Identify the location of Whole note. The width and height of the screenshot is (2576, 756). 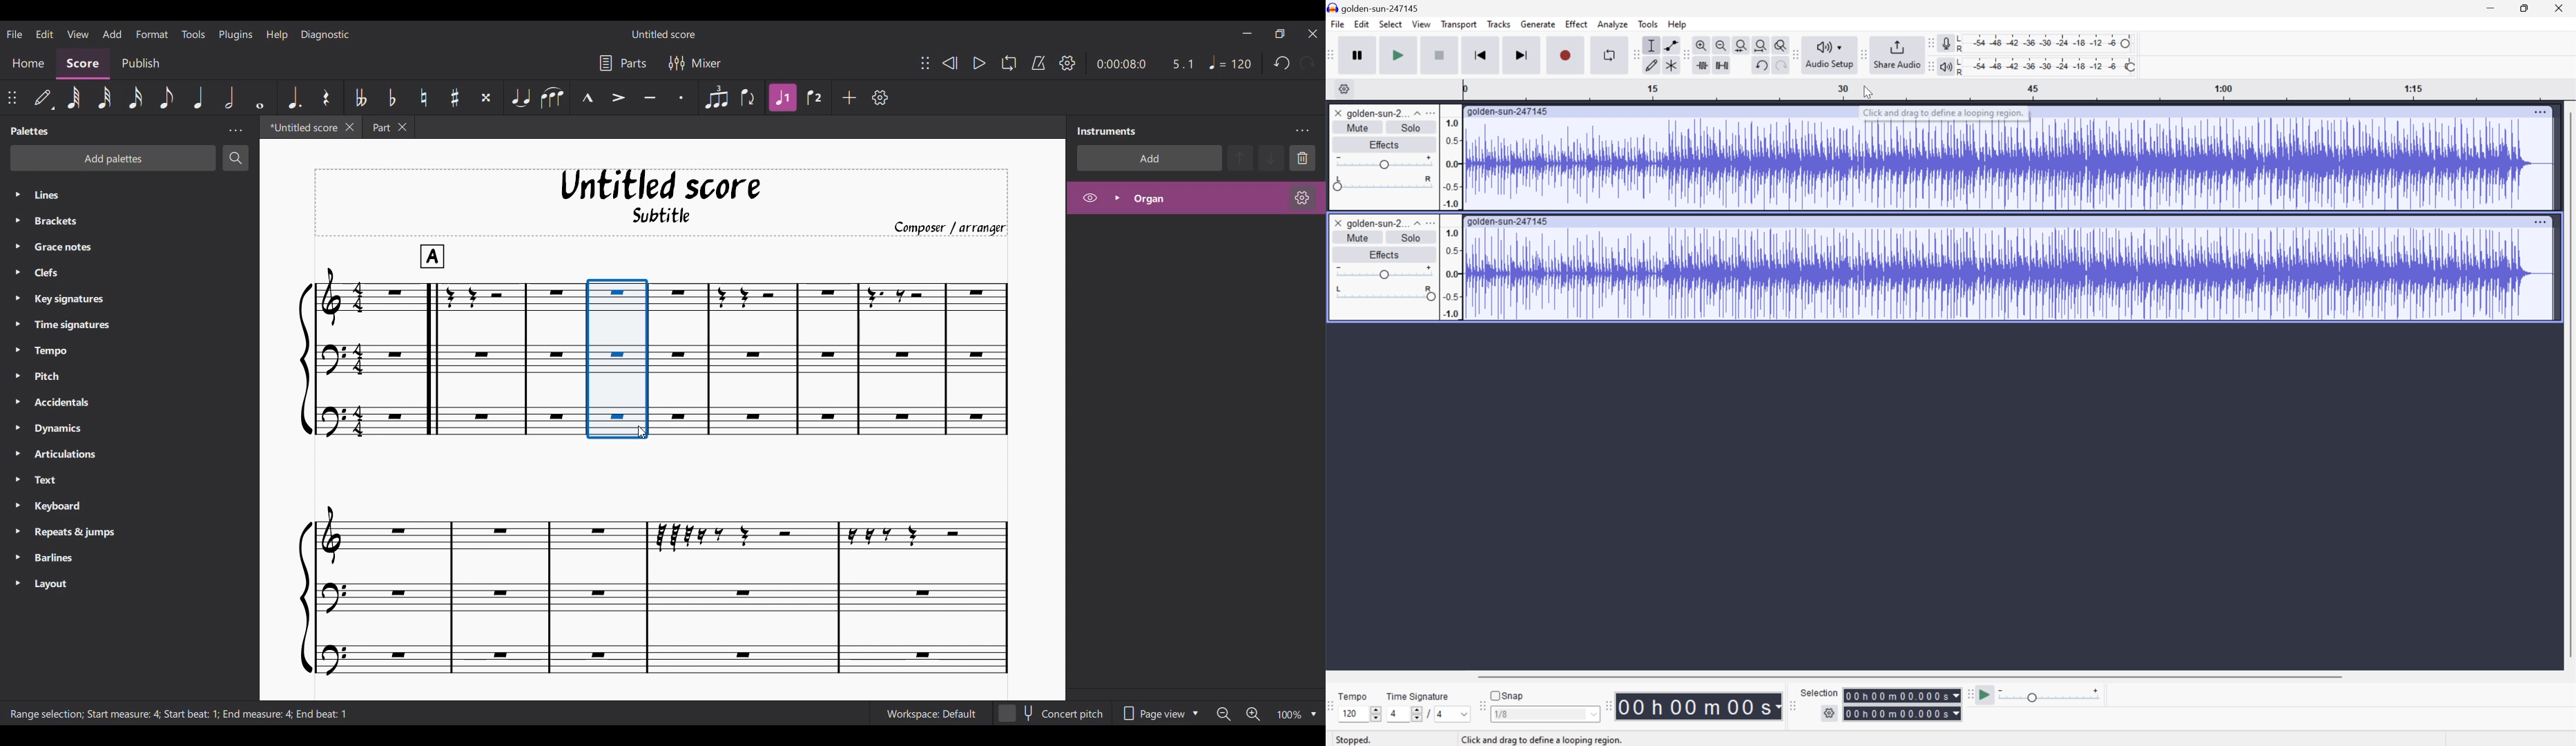
(261, 98).